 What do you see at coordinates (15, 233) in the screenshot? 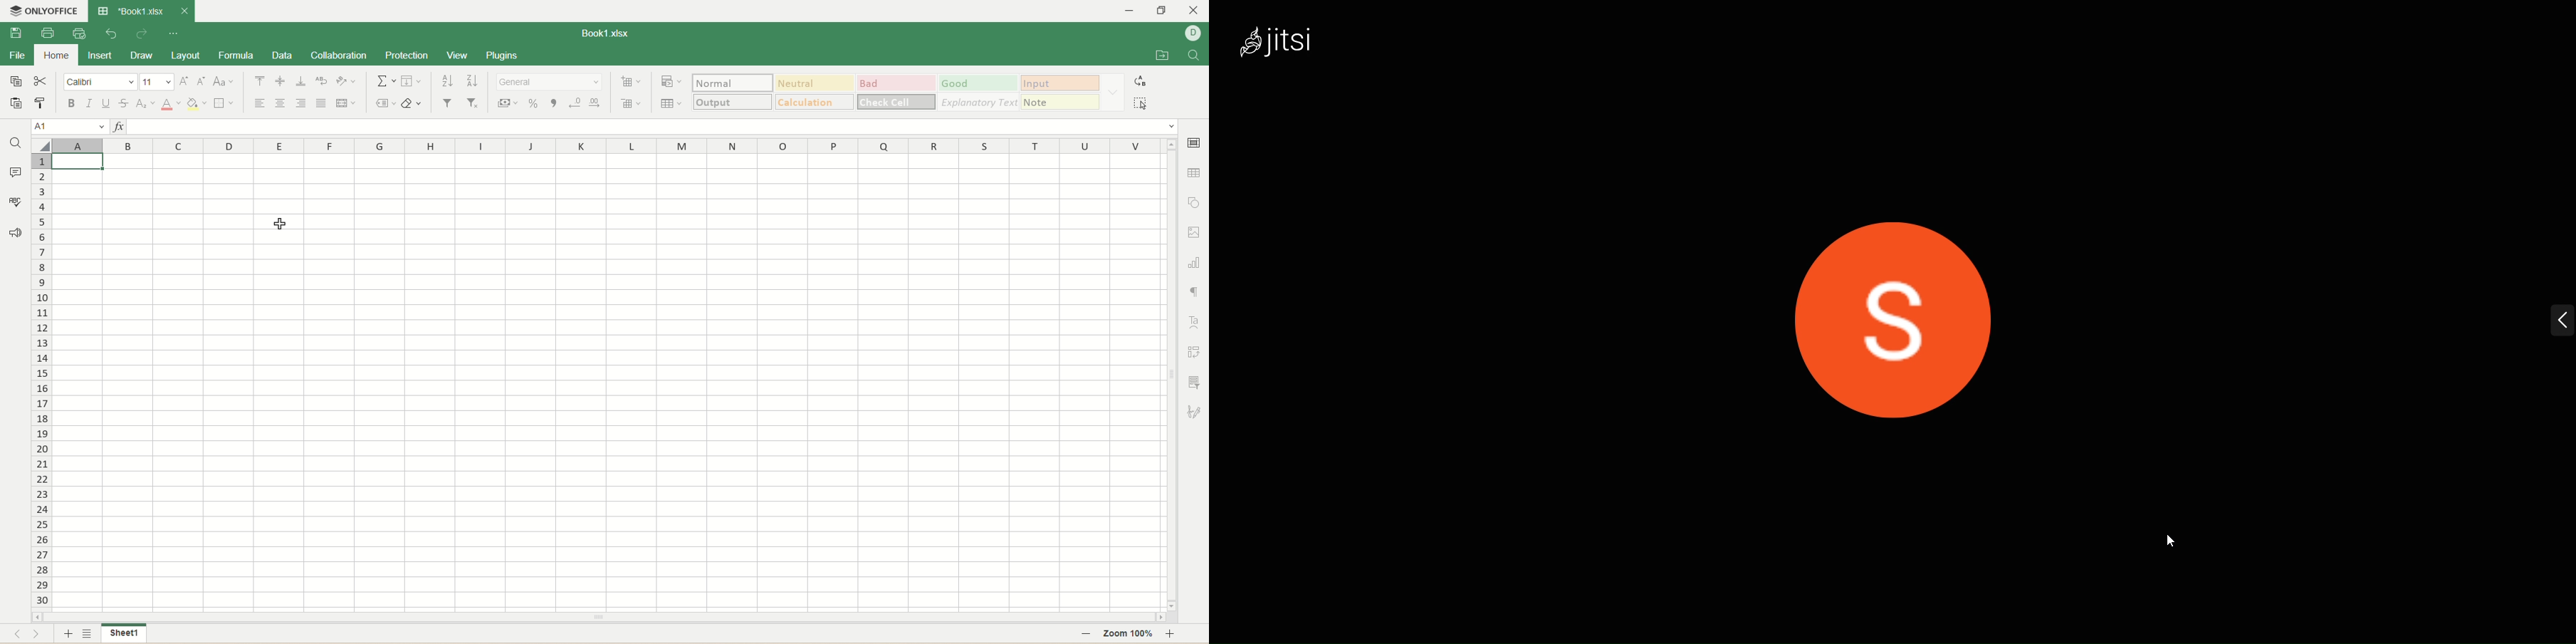
I see `feedback and support` at bounding box center [15, 233].